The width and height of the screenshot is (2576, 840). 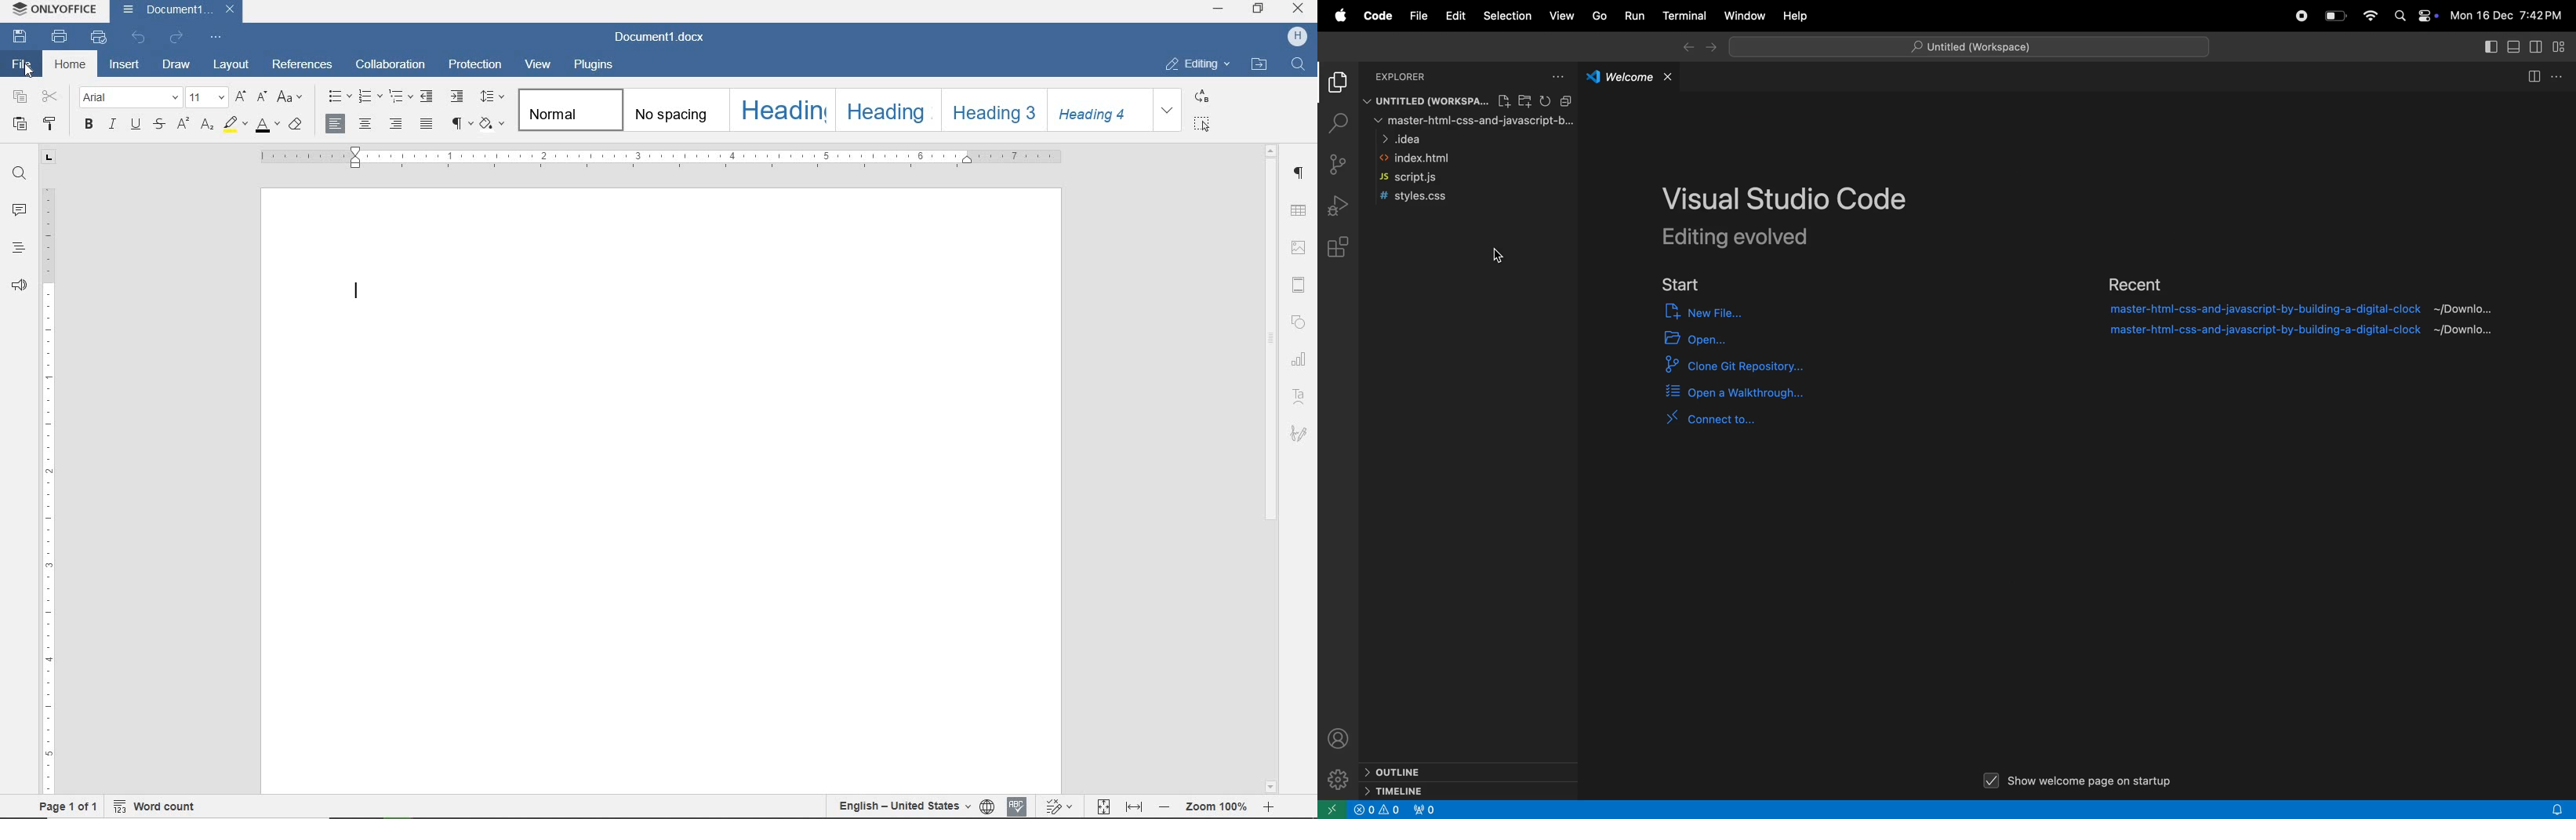 I want to click on subscript, so click(x=207, y=126).